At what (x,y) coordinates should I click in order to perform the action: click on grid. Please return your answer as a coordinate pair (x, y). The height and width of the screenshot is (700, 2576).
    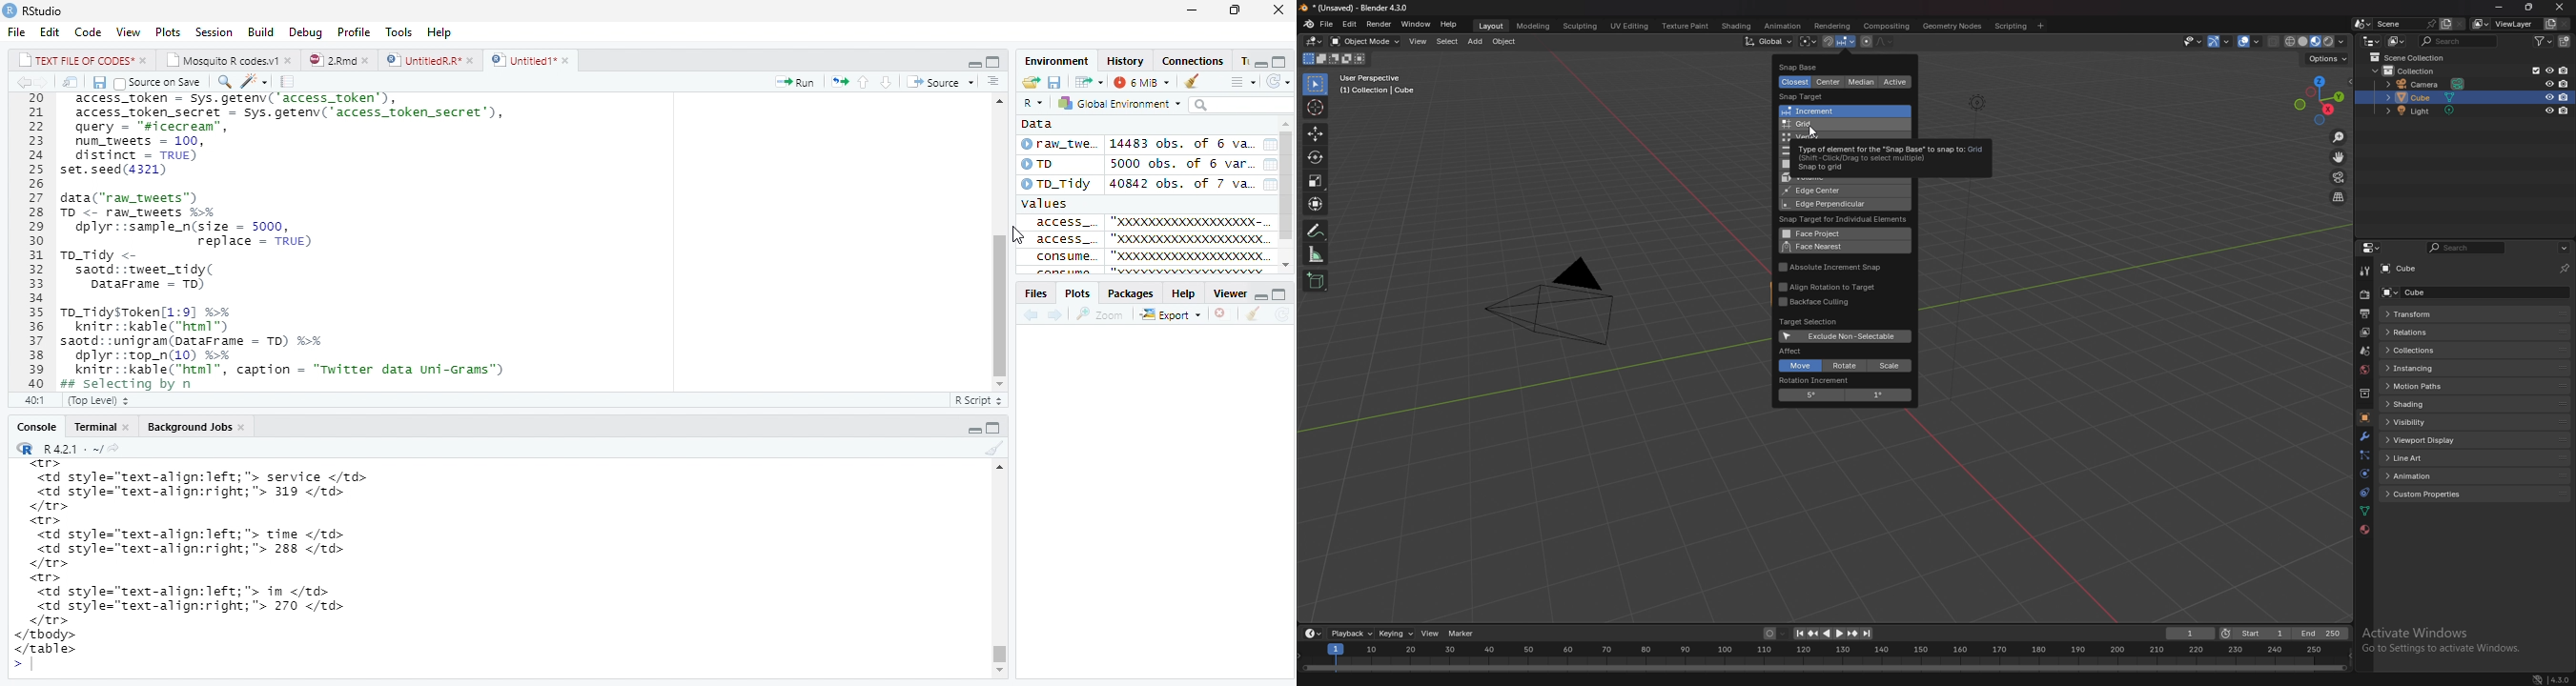
    Looking at the image, I should click on (1836, 125).